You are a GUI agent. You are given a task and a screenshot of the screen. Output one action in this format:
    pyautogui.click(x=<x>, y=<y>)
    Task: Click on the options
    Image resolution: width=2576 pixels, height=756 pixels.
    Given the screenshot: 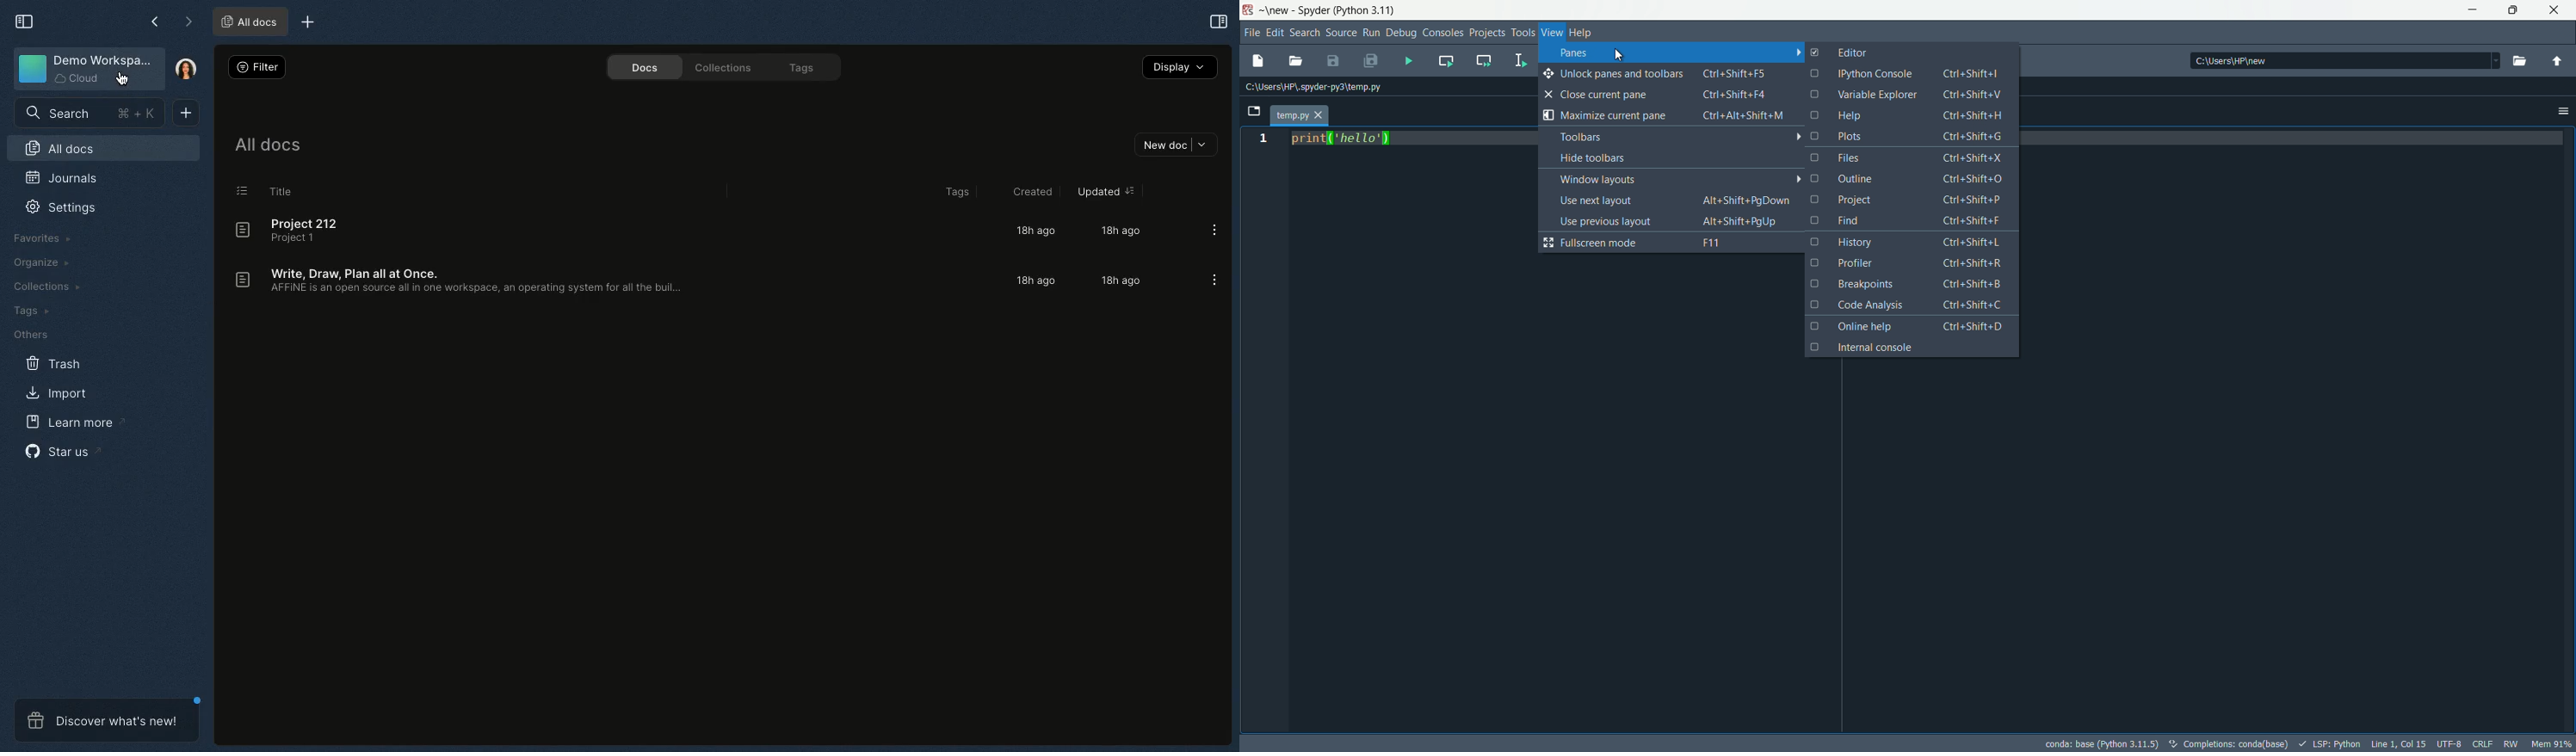 What is the action you would take?
    pyautogui.click(x=2564, y=111)
    